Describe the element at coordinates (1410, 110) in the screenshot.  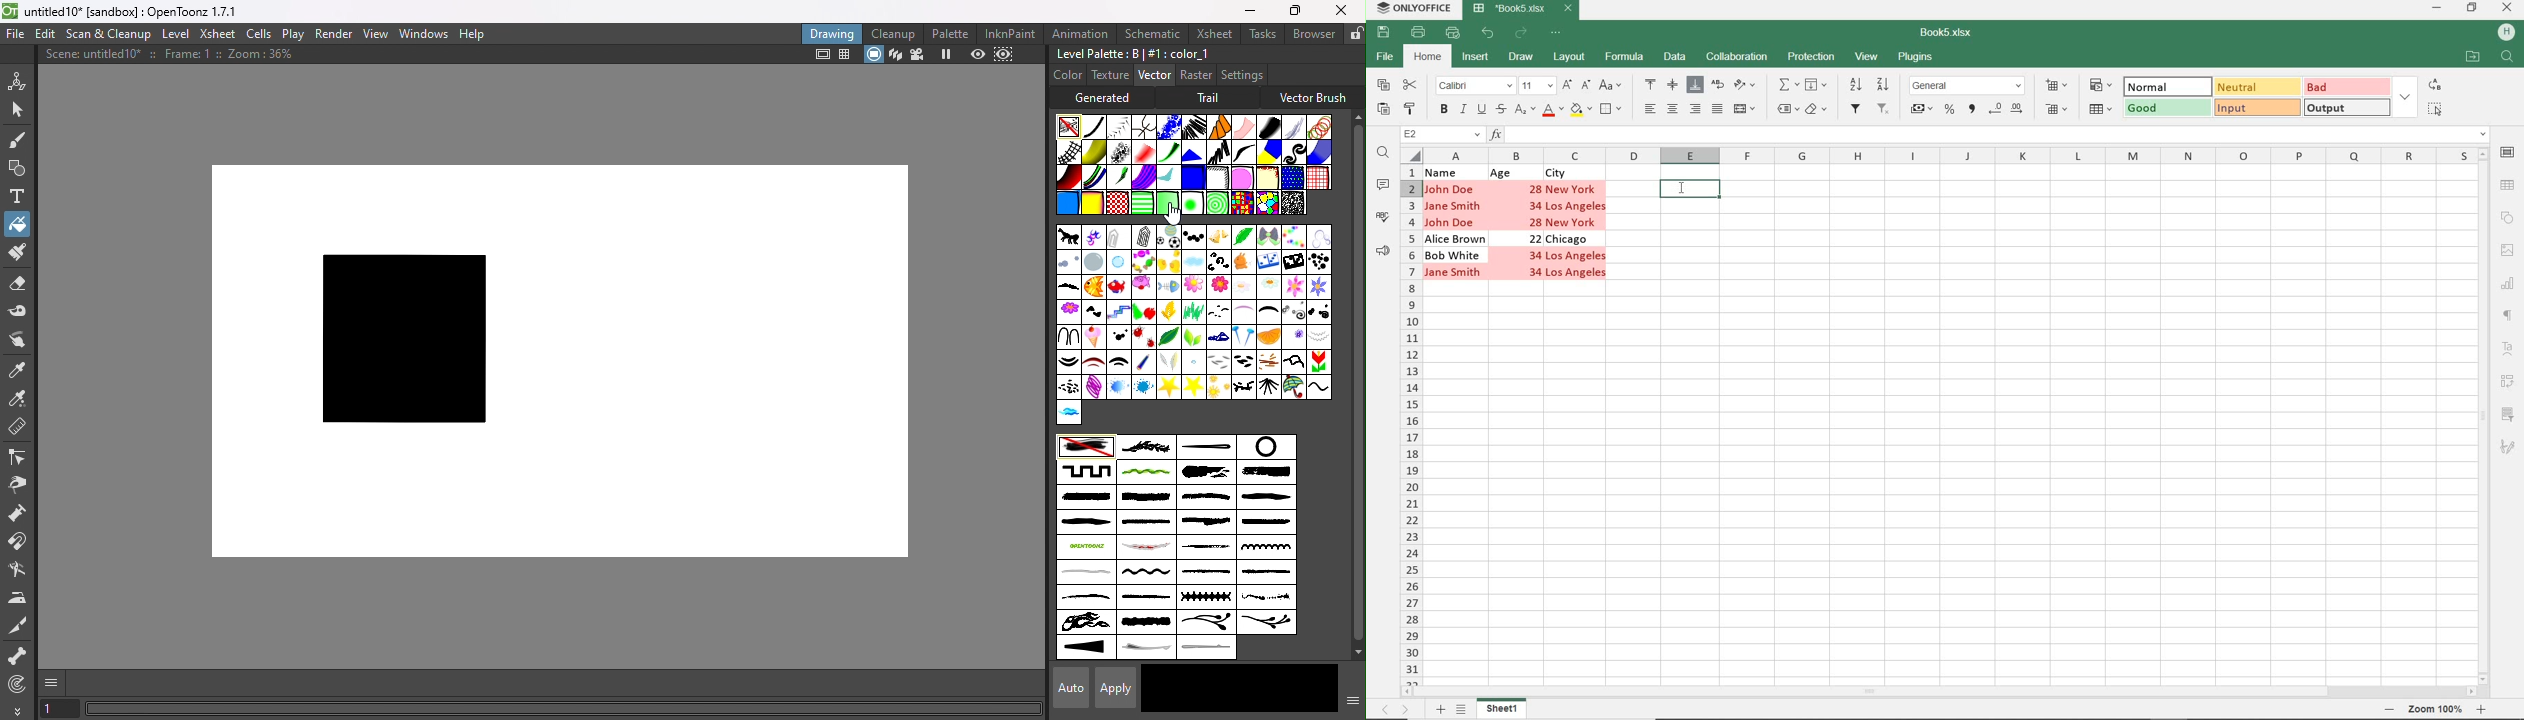
I see `COPY STYLE` at that location.